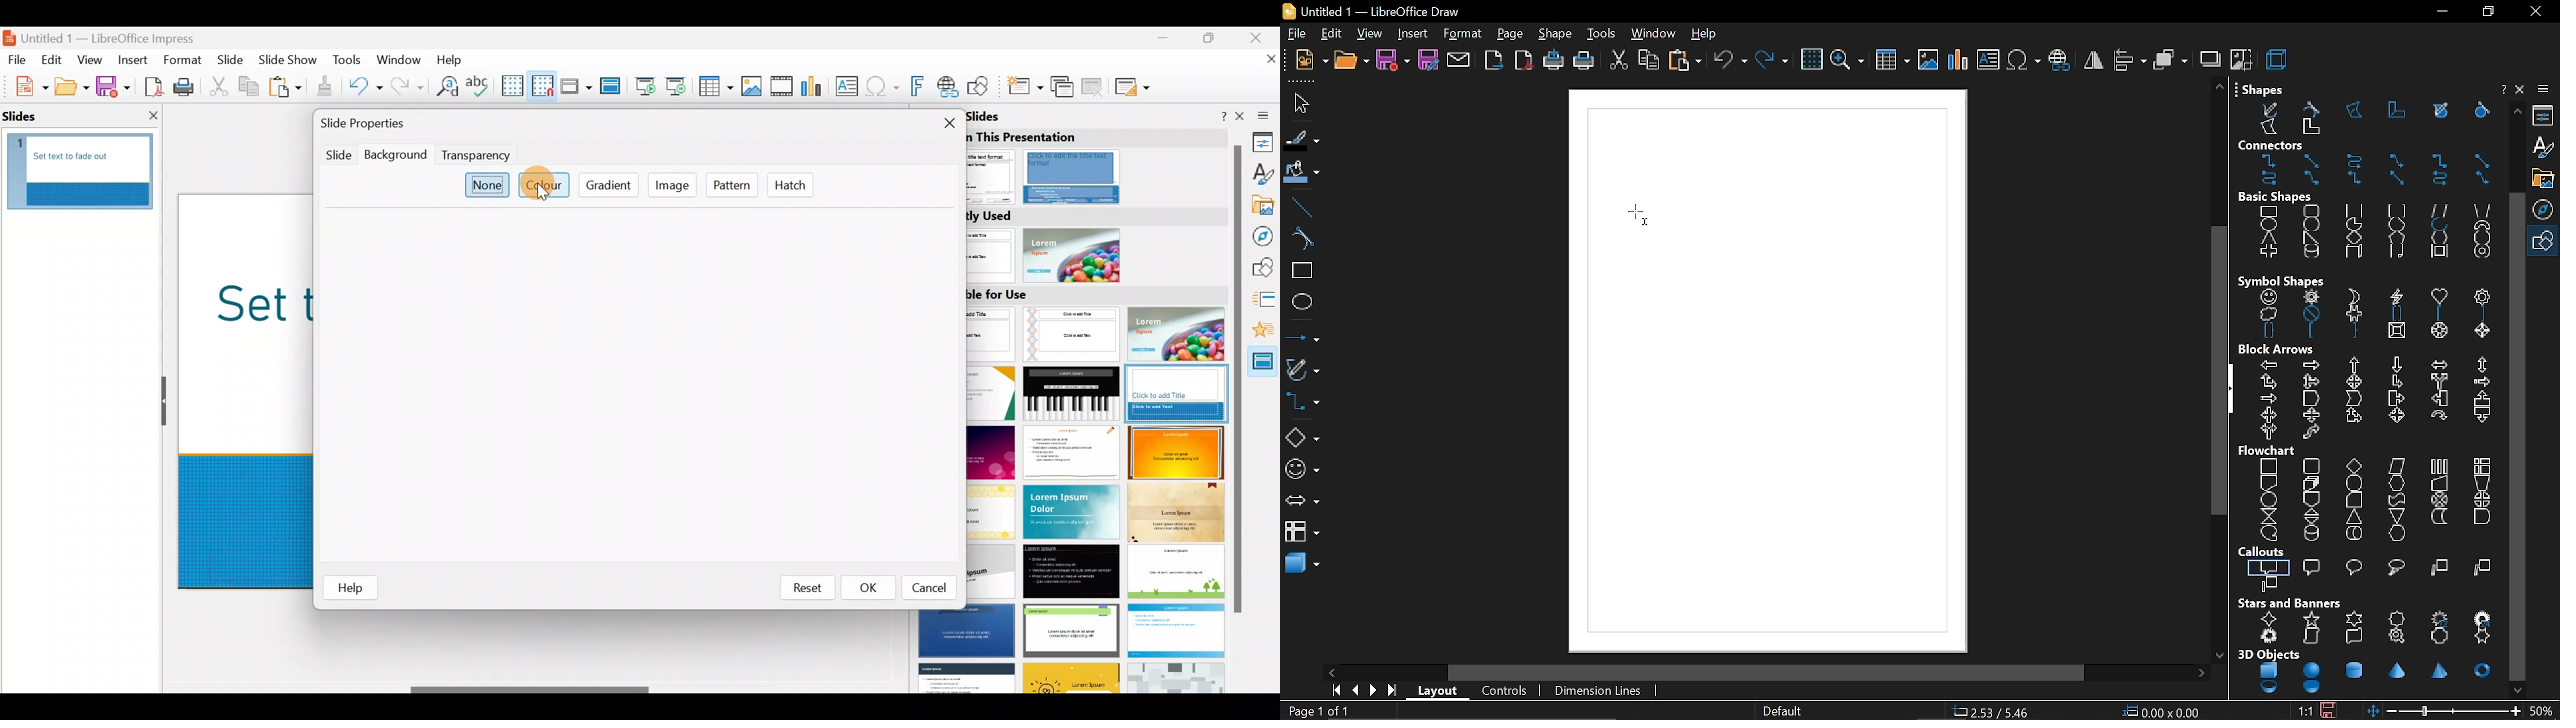 This screenshot has width=2576, height=728. I want to click on page style, so click(1784, 712).